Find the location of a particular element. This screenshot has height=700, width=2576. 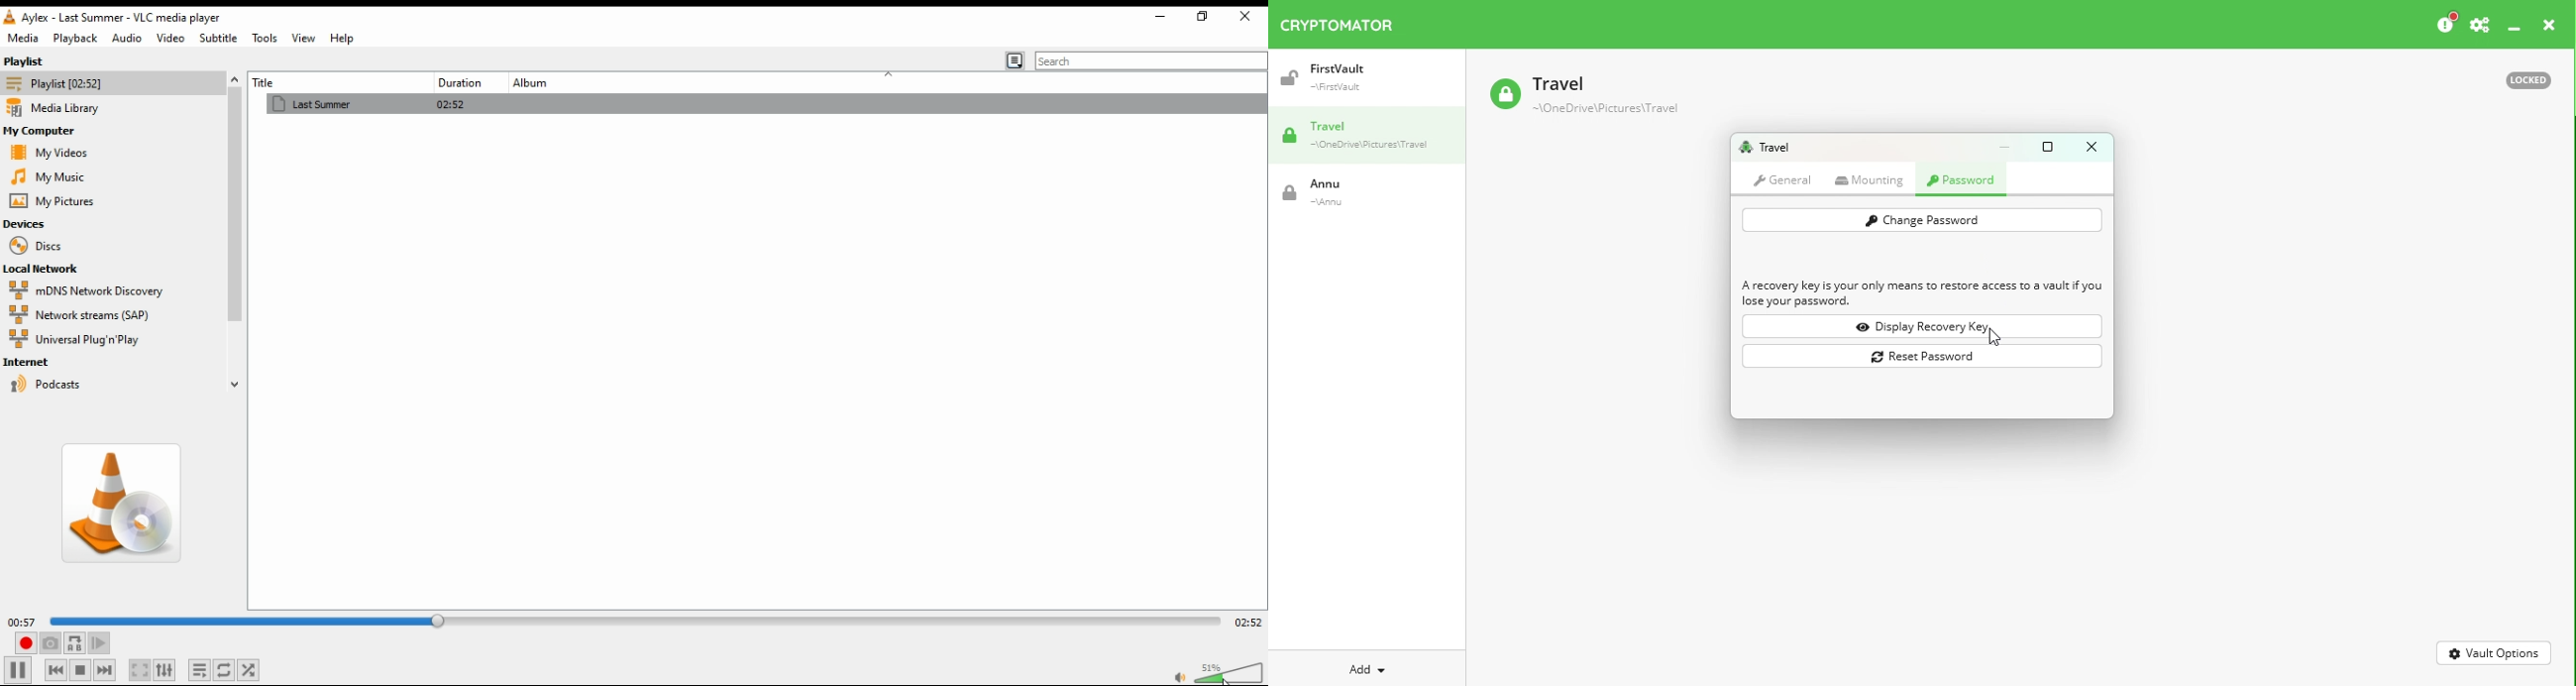

stop is located at coordinates (81, 671).